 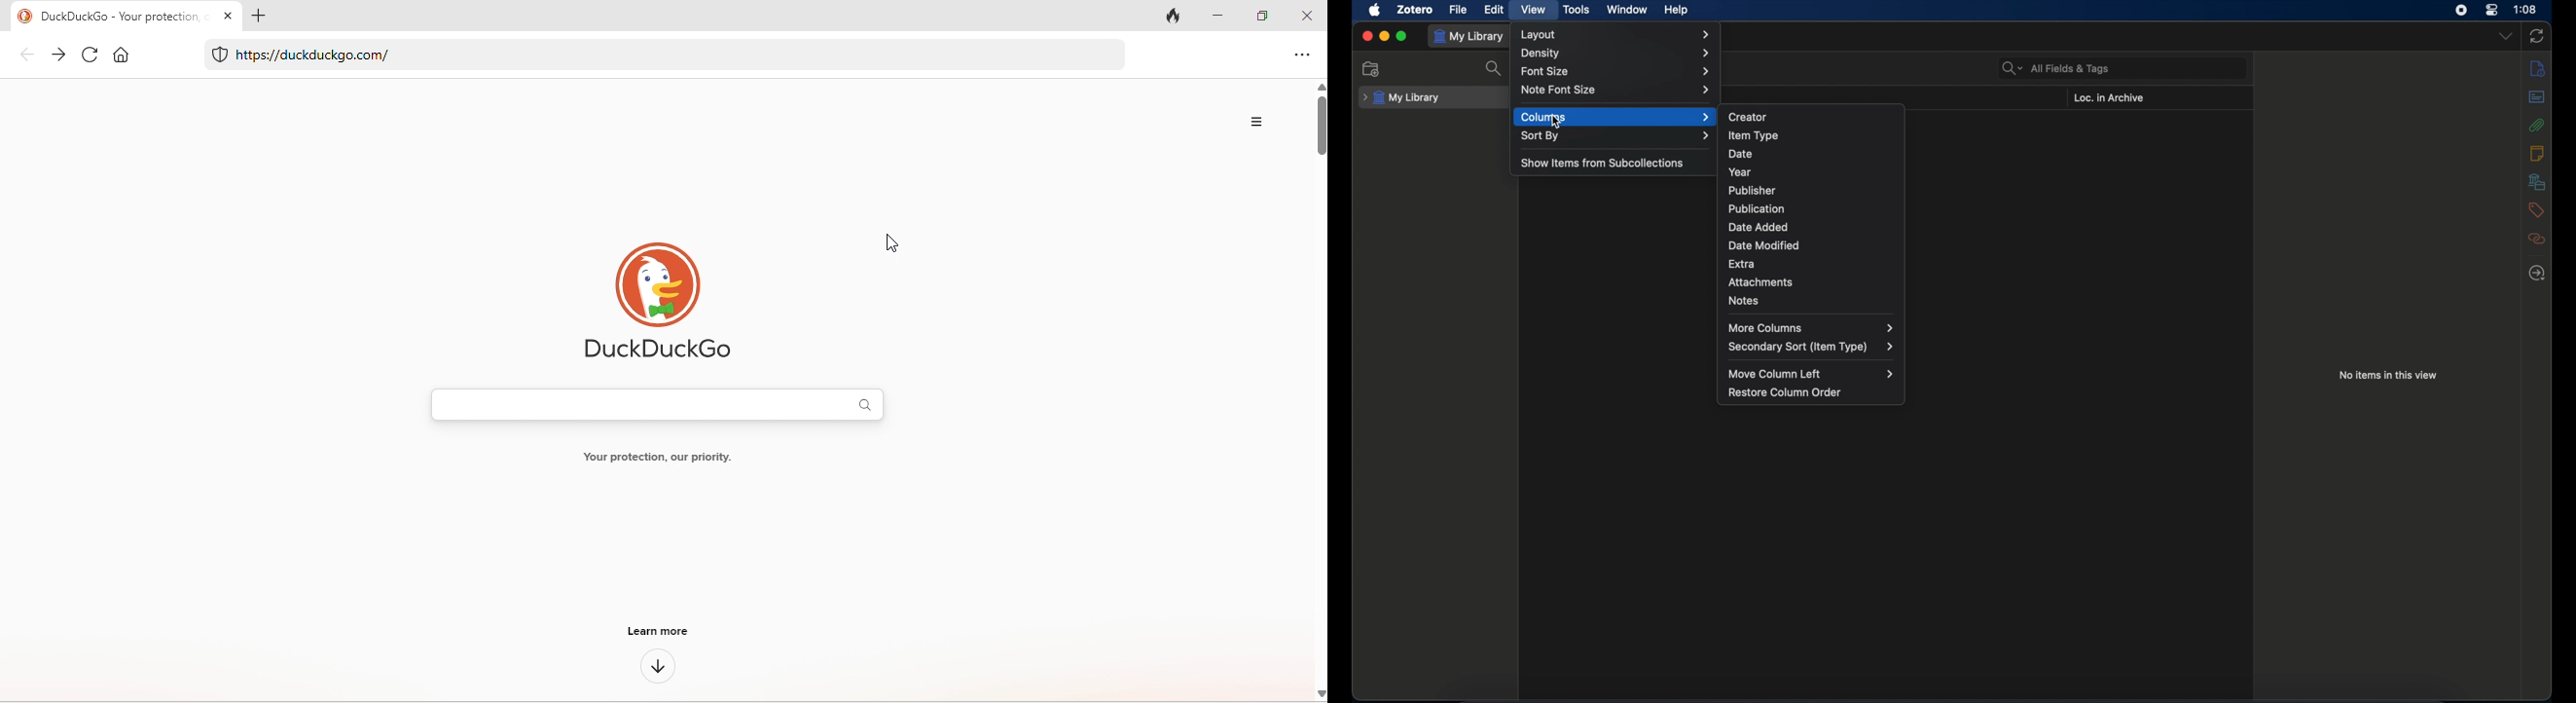 What do you see at coordinates (1308, 14) in the screenshot?
I see `close` at bounding box center [1308, 14].